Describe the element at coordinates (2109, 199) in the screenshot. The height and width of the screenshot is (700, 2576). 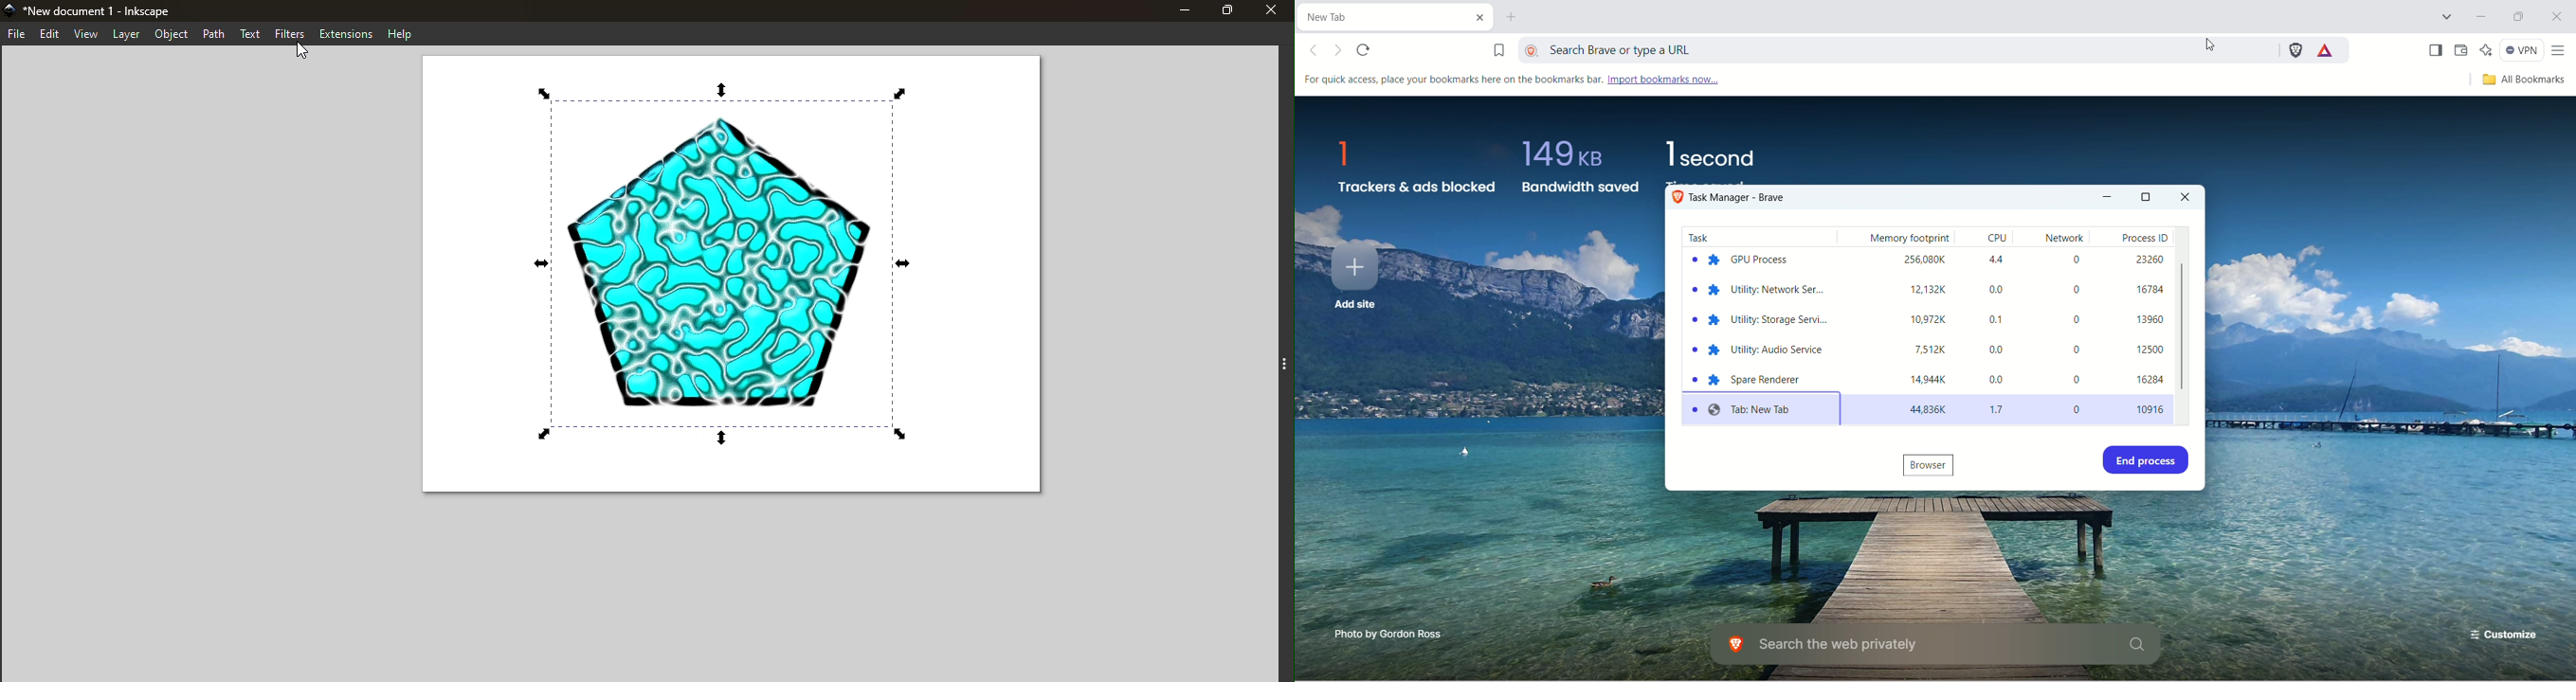
I see `minimize` at that location.